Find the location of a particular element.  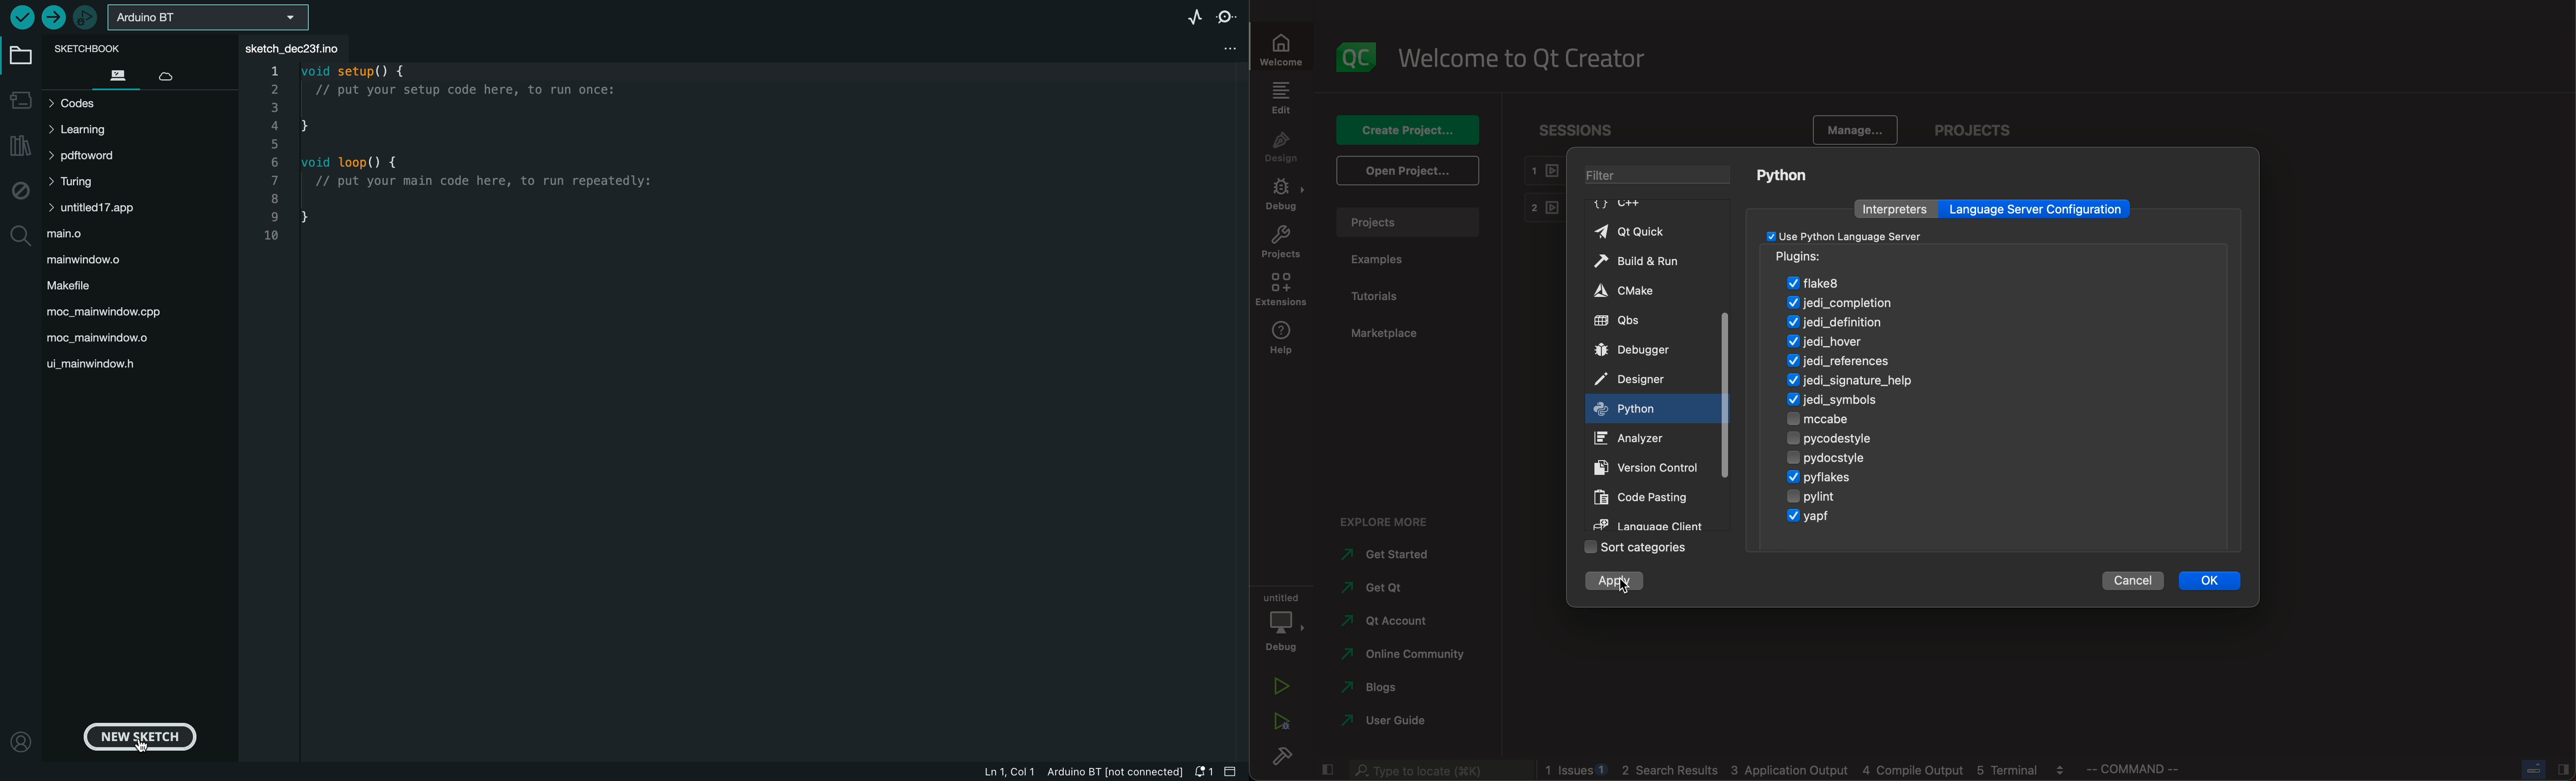

debug is located at coordinates (20, 187).